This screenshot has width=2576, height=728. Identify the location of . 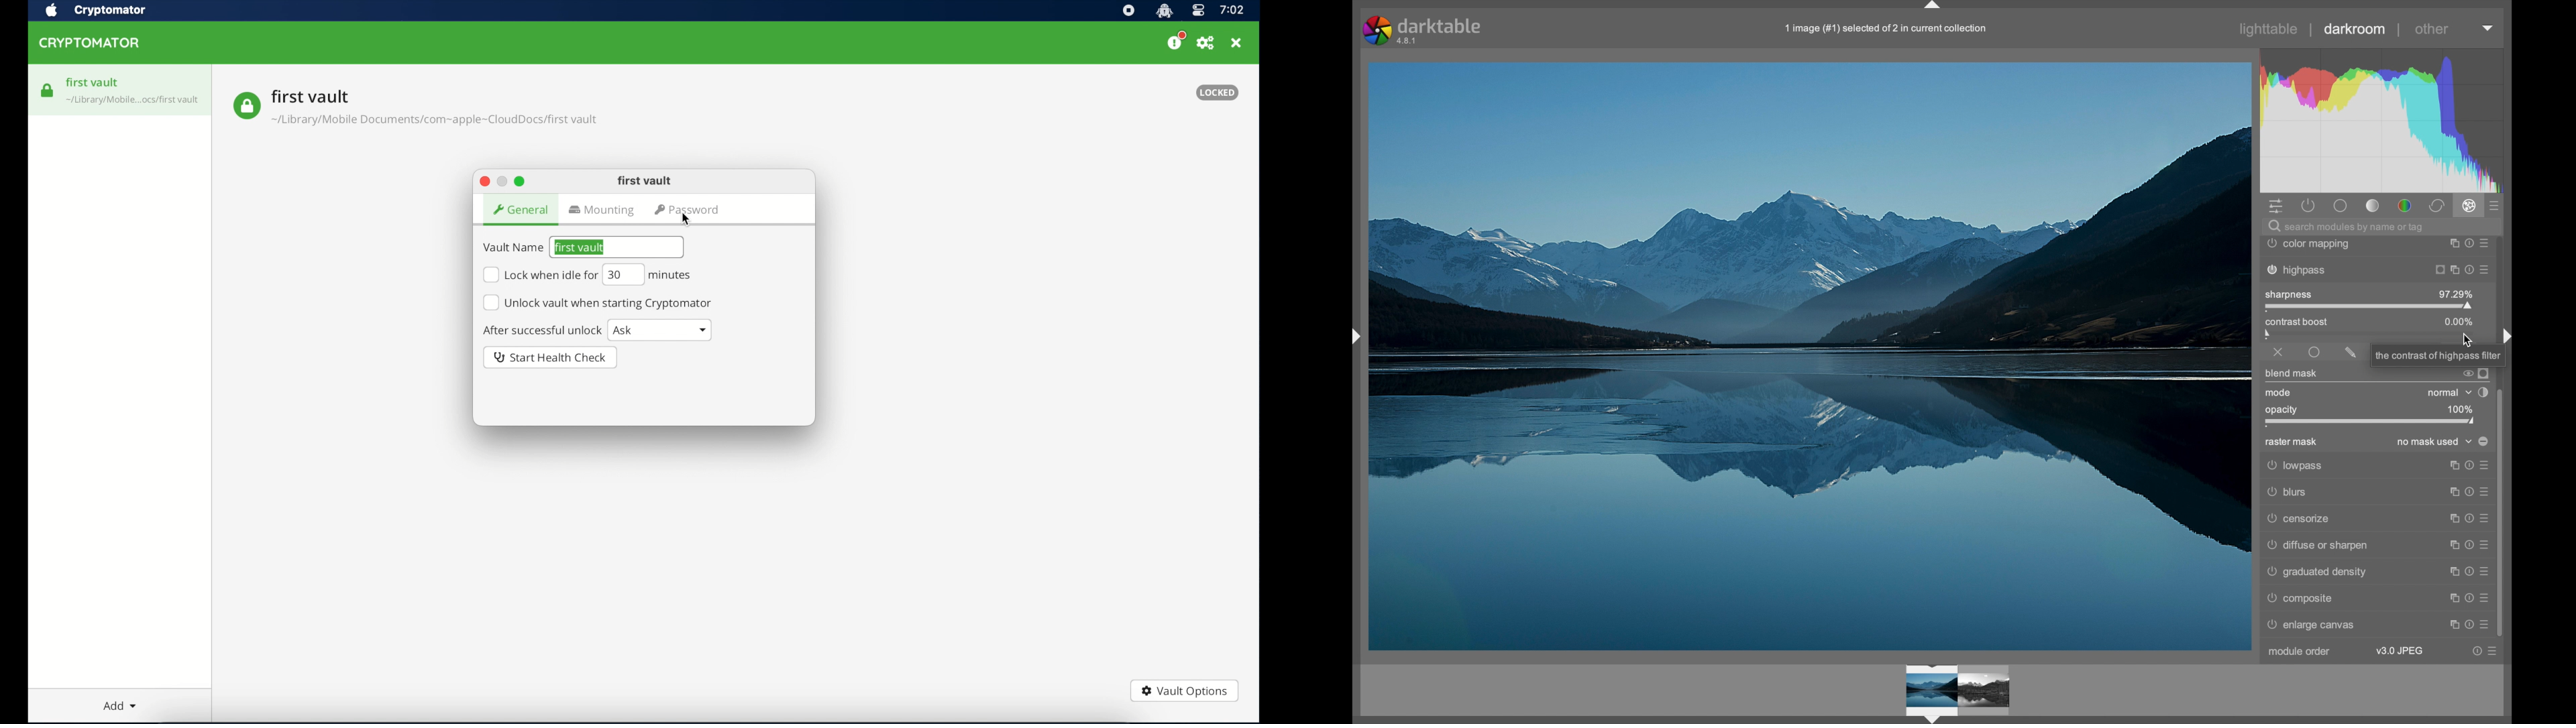
(2374, 493).